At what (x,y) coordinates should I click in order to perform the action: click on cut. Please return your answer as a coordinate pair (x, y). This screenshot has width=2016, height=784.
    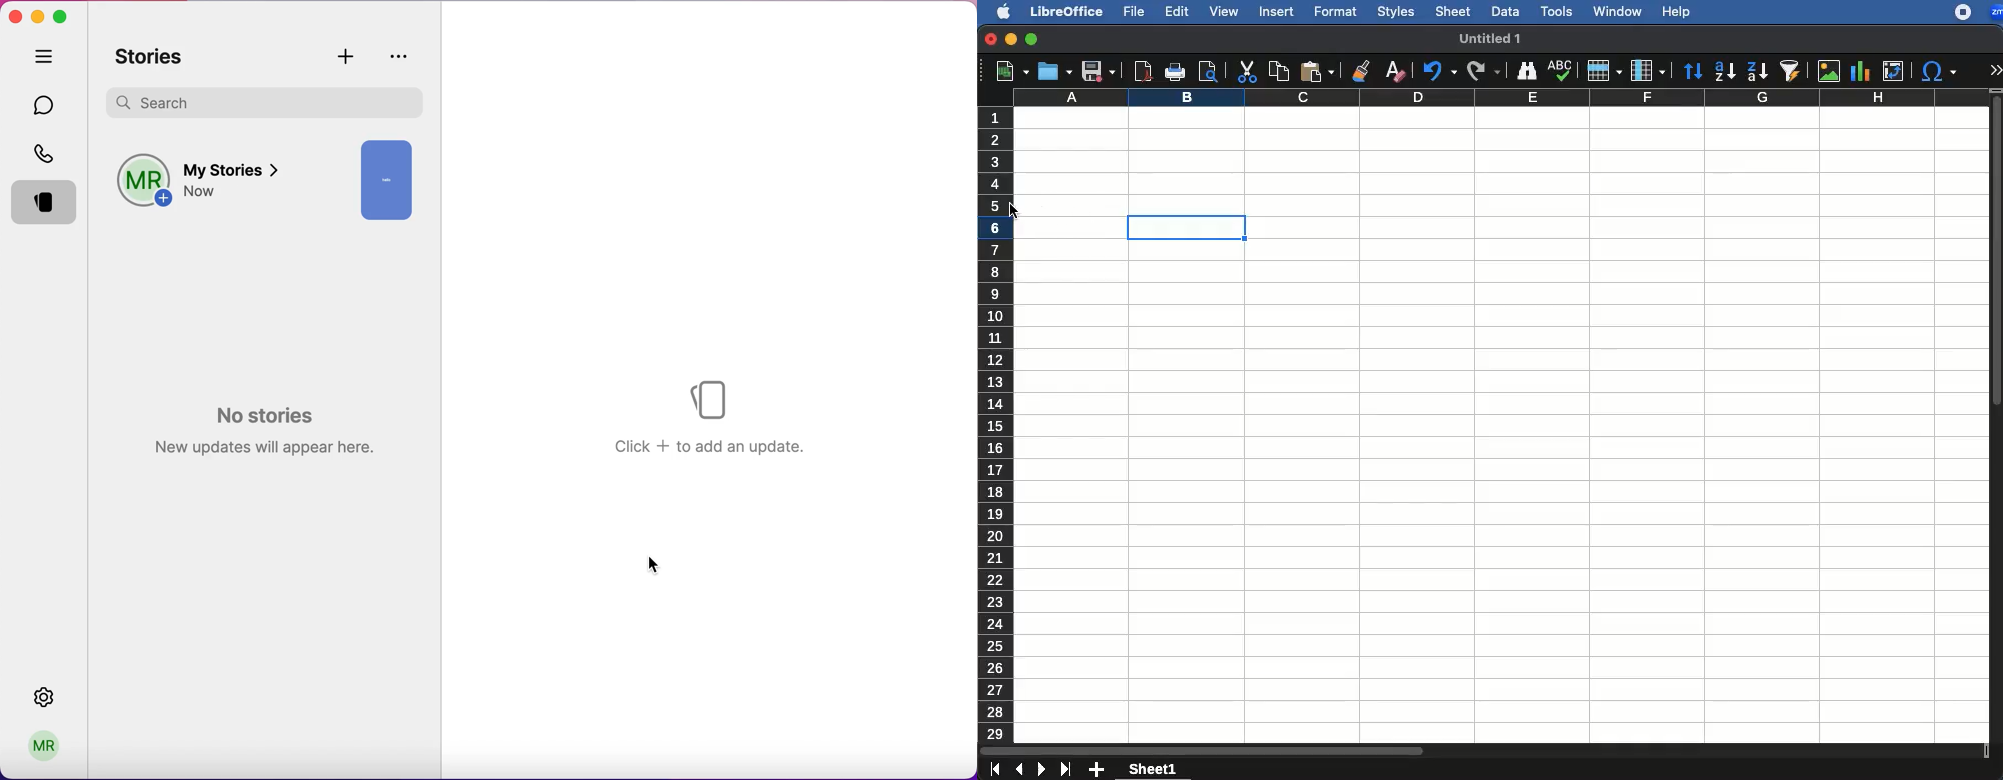
    Looking at the image, I should click on (1248, 71).